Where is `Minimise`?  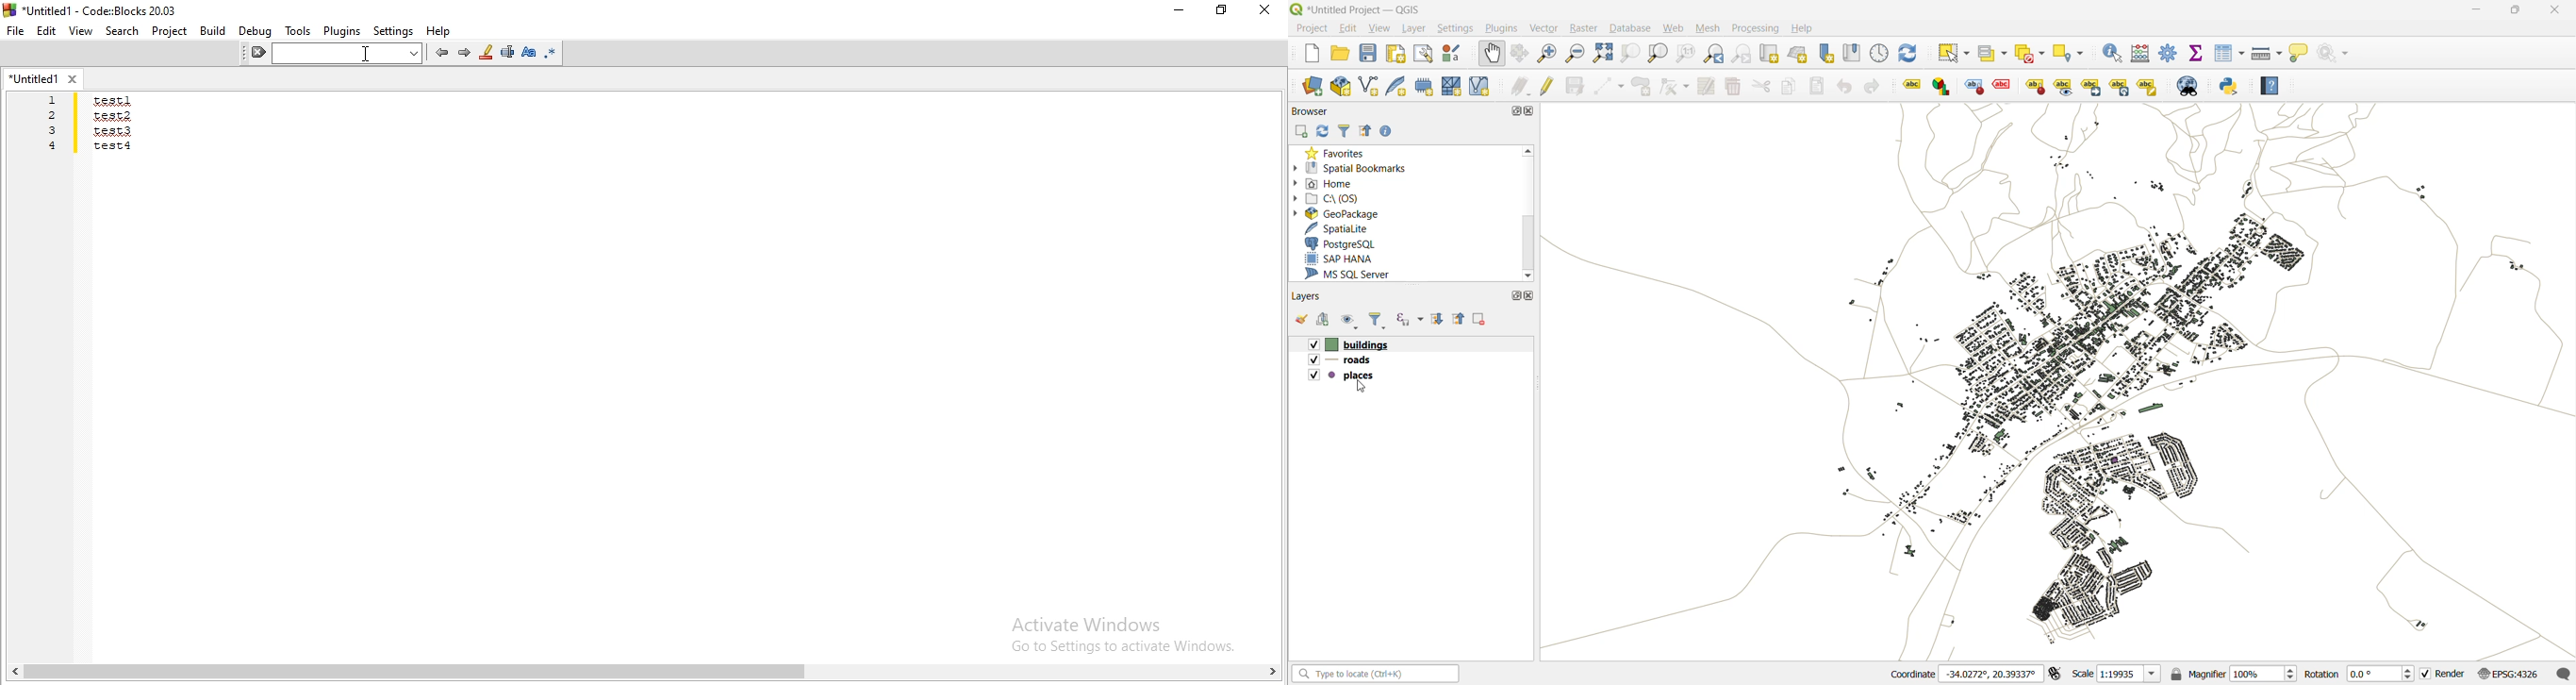
Minimise is located at coordinates (1175, 13).